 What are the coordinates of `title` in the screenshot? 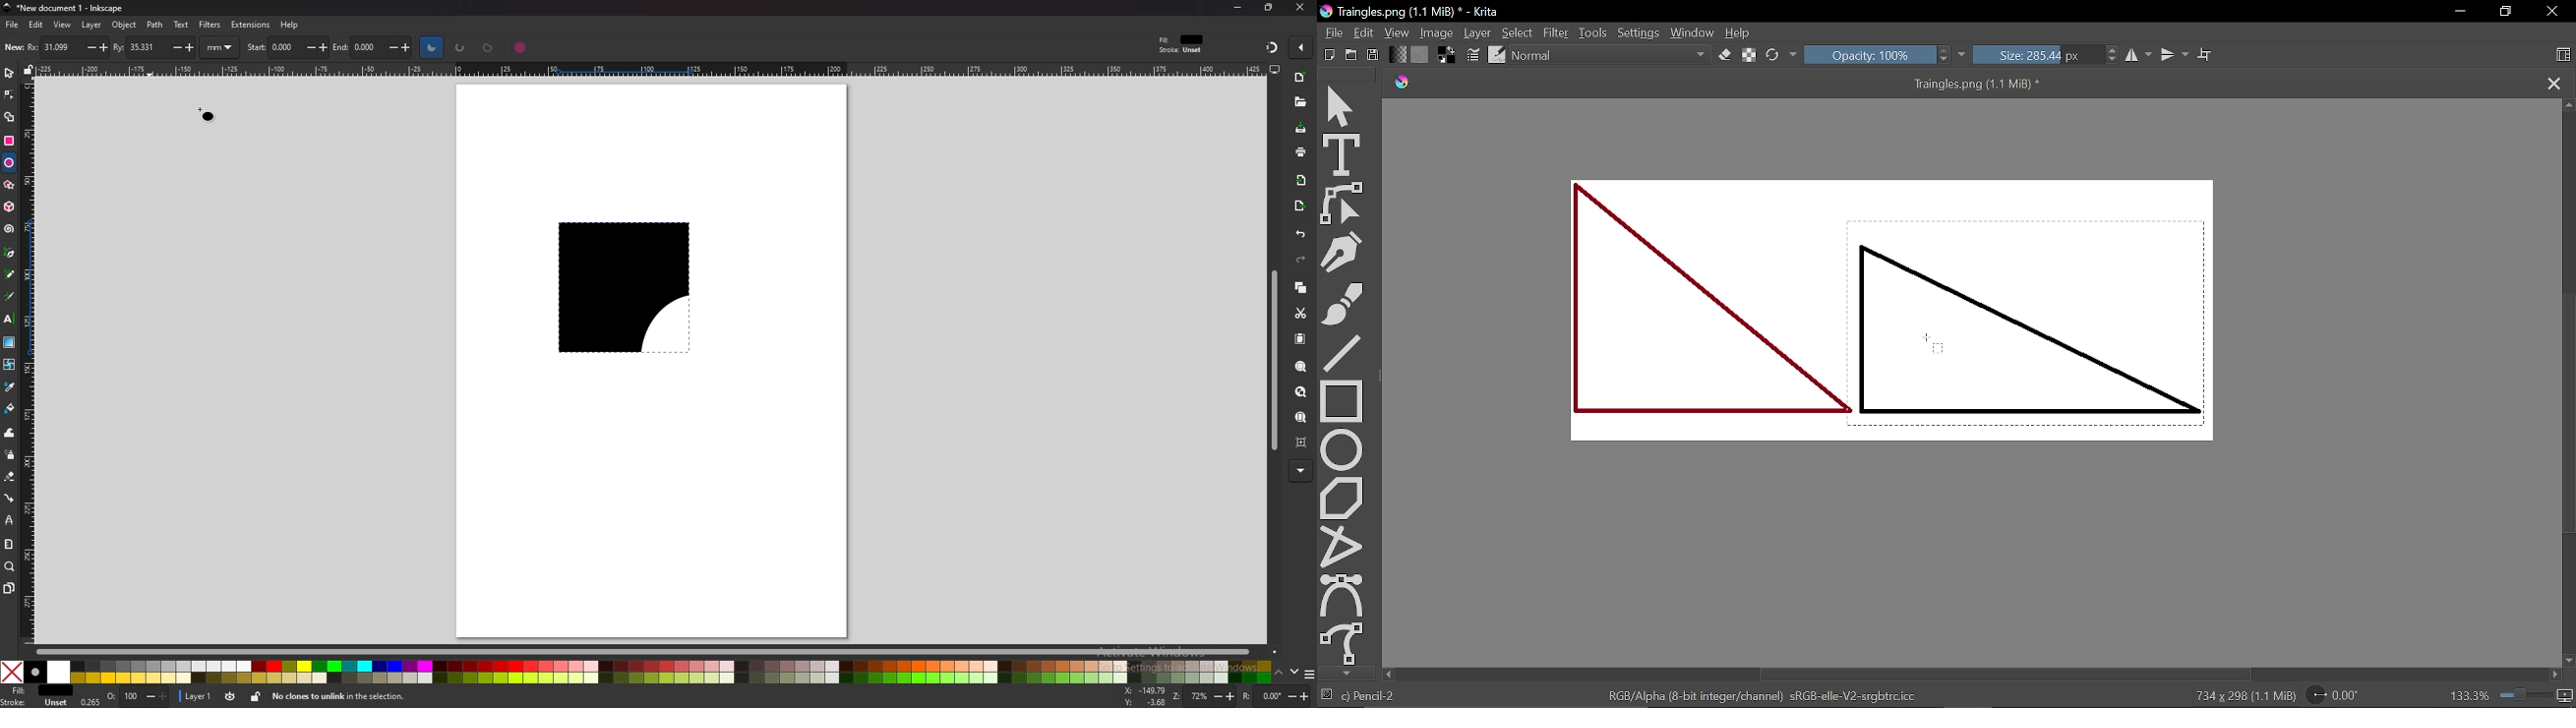 It's located at (62, 8).